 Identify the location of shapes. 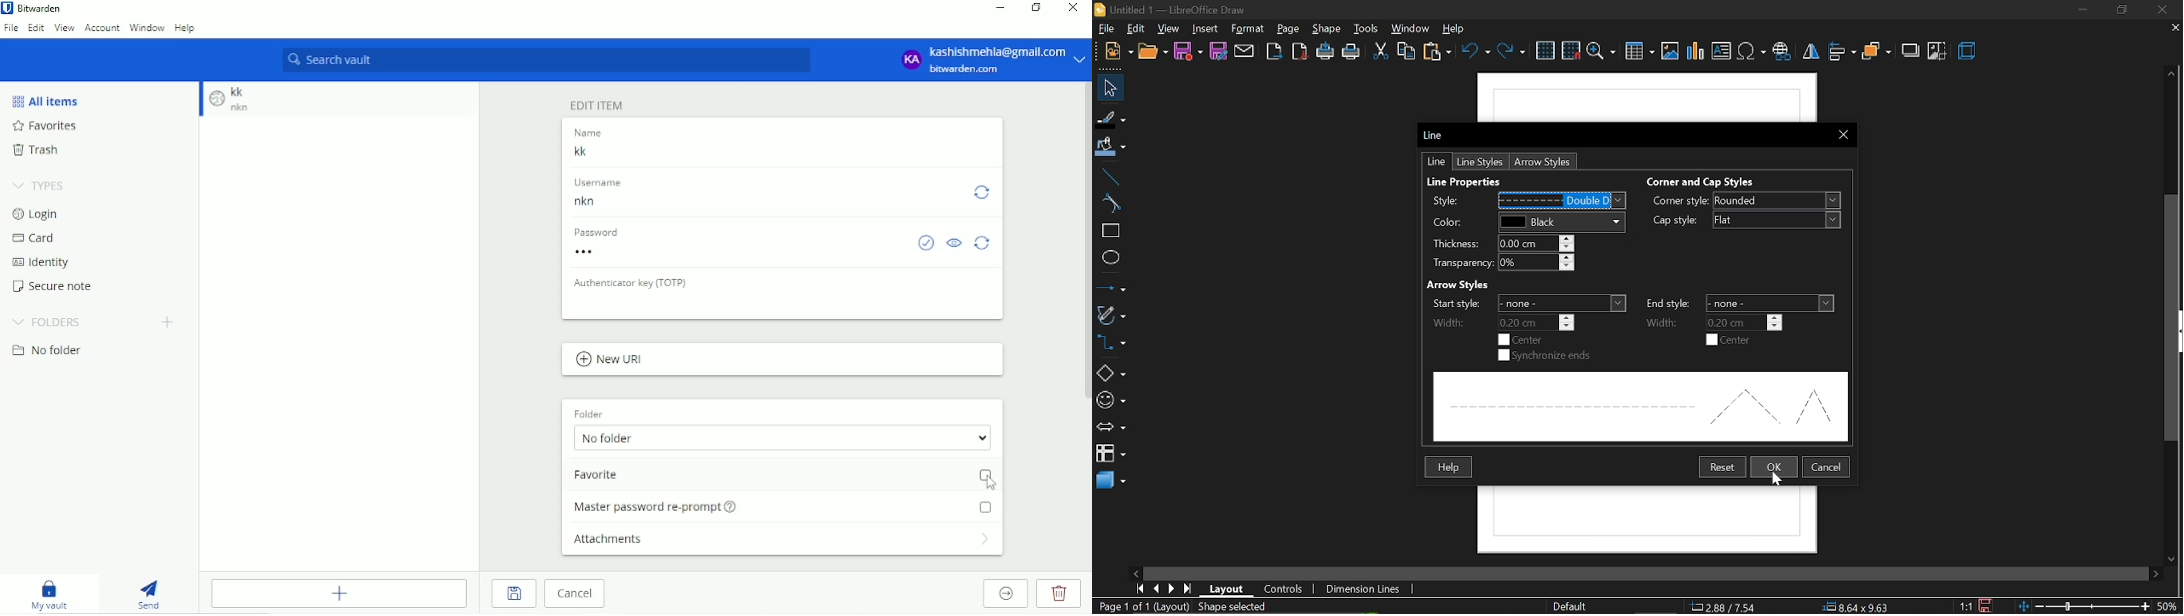
(1110, 372).